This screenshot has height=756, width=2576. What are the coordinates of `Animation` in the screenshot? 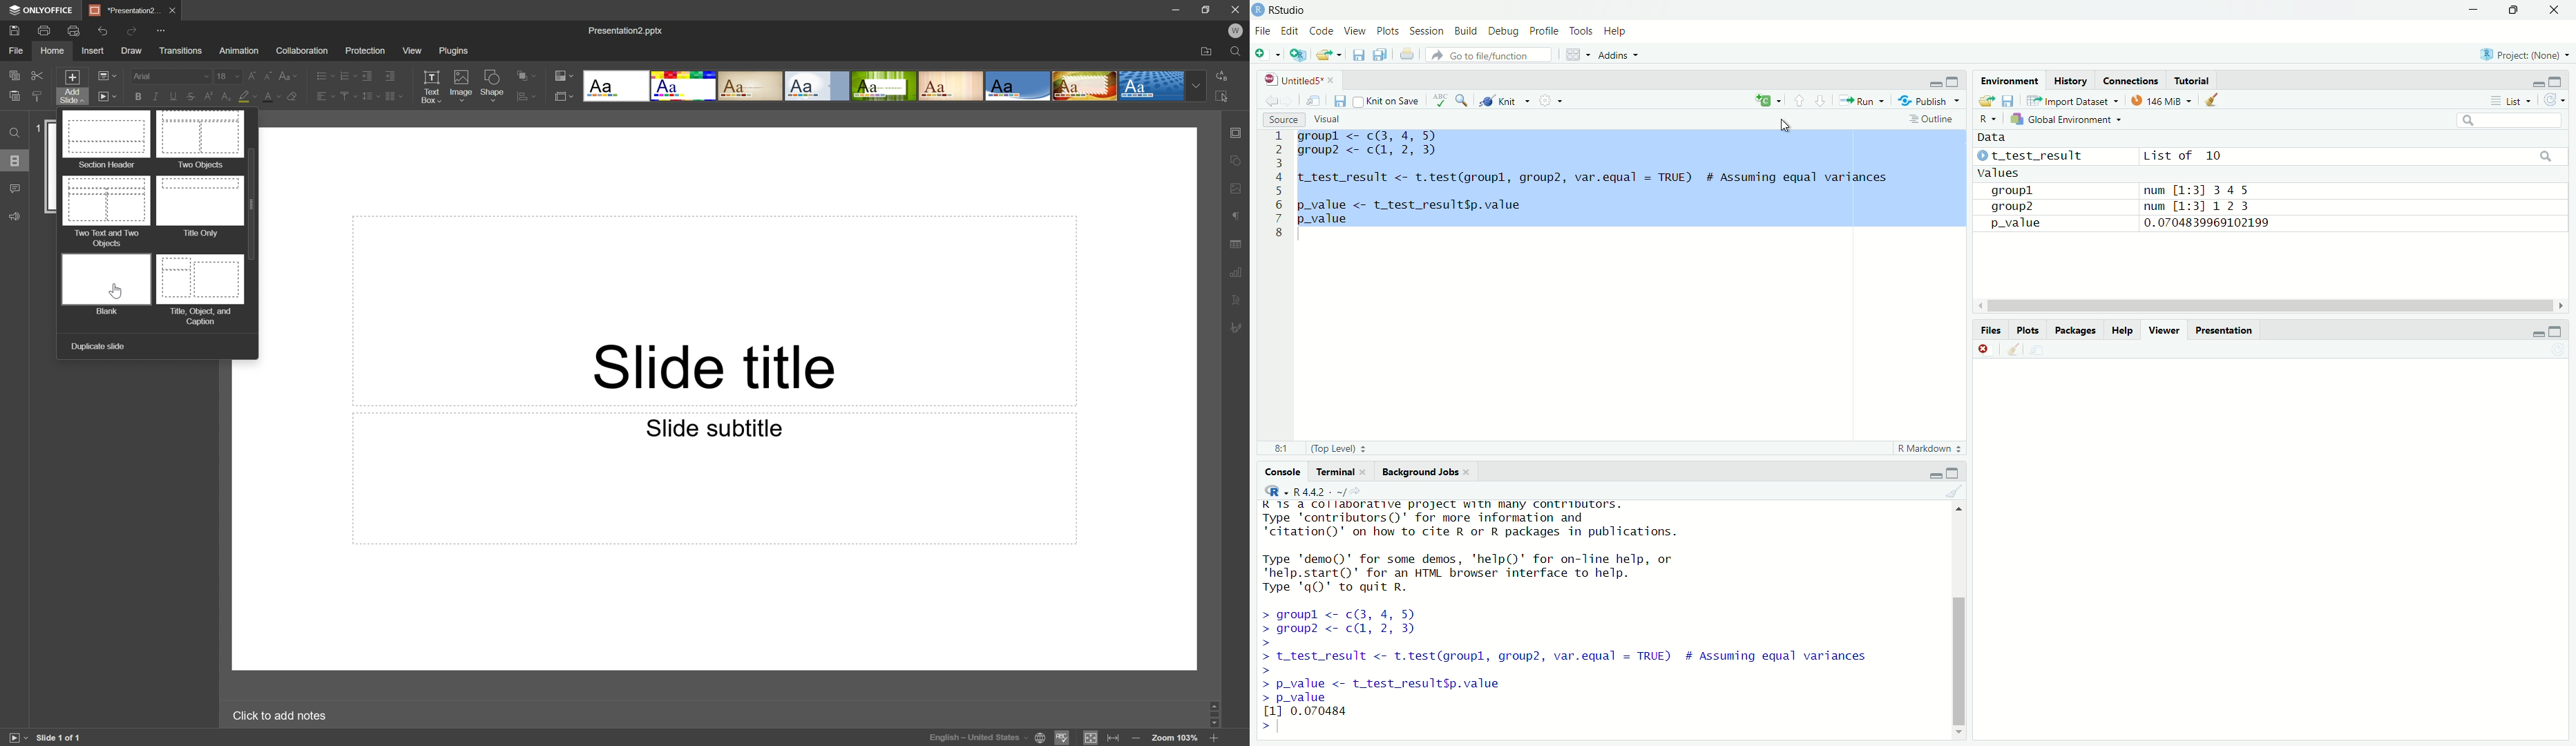 It's located at (237, 51).